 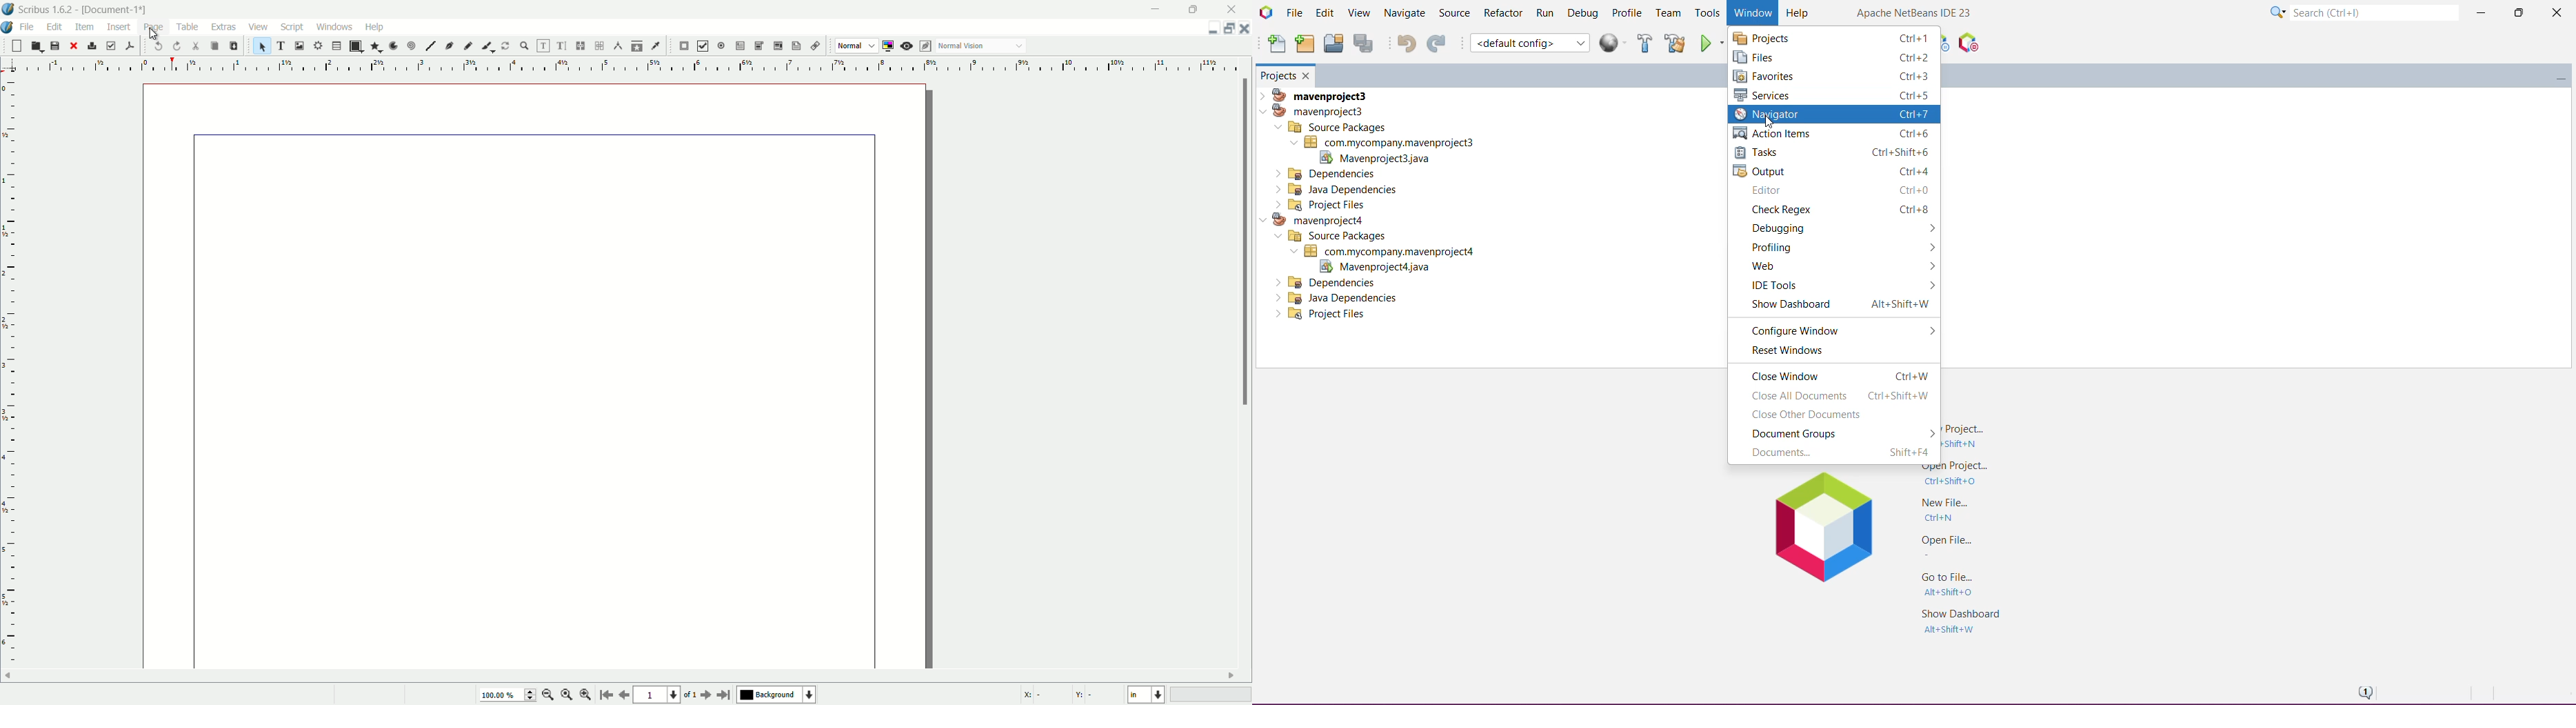 What do you see at coordinates (262, 46) in the screenshot?
I see `select item` at bounding box center [262, 46].